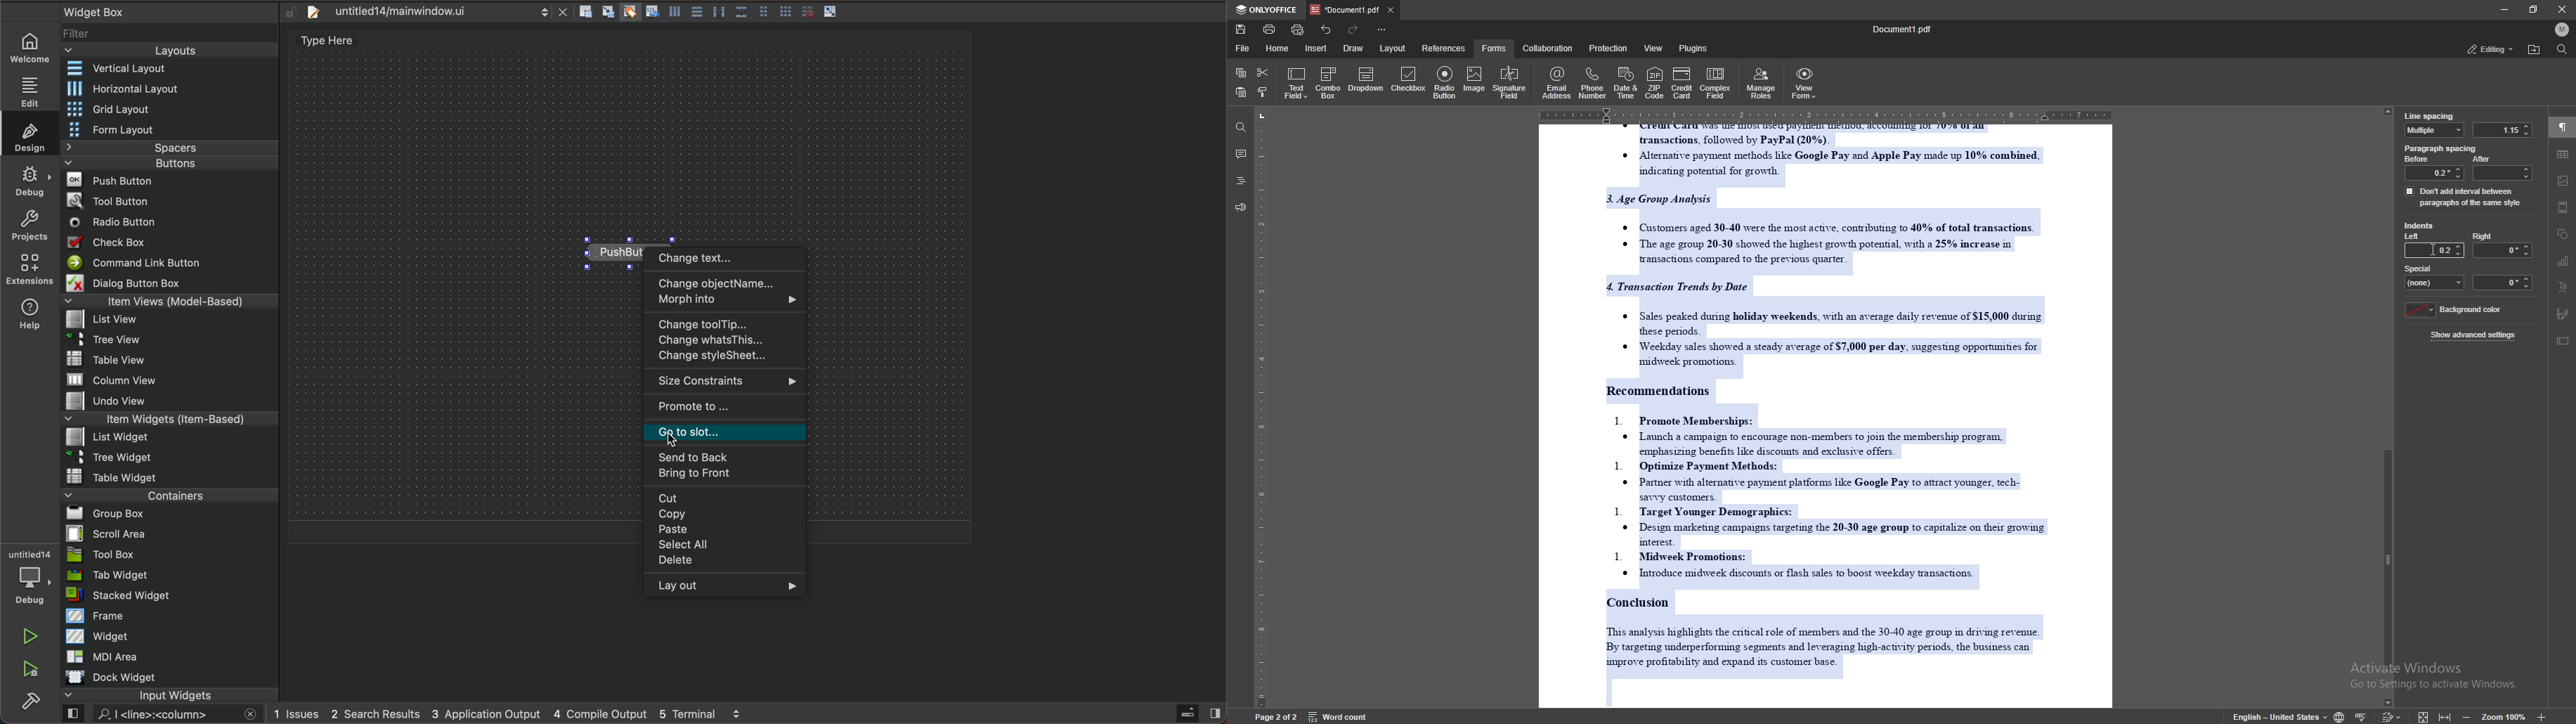 This screenshot has width=2576, height=728. I want to click on 5 terminal, so click(716, 714).